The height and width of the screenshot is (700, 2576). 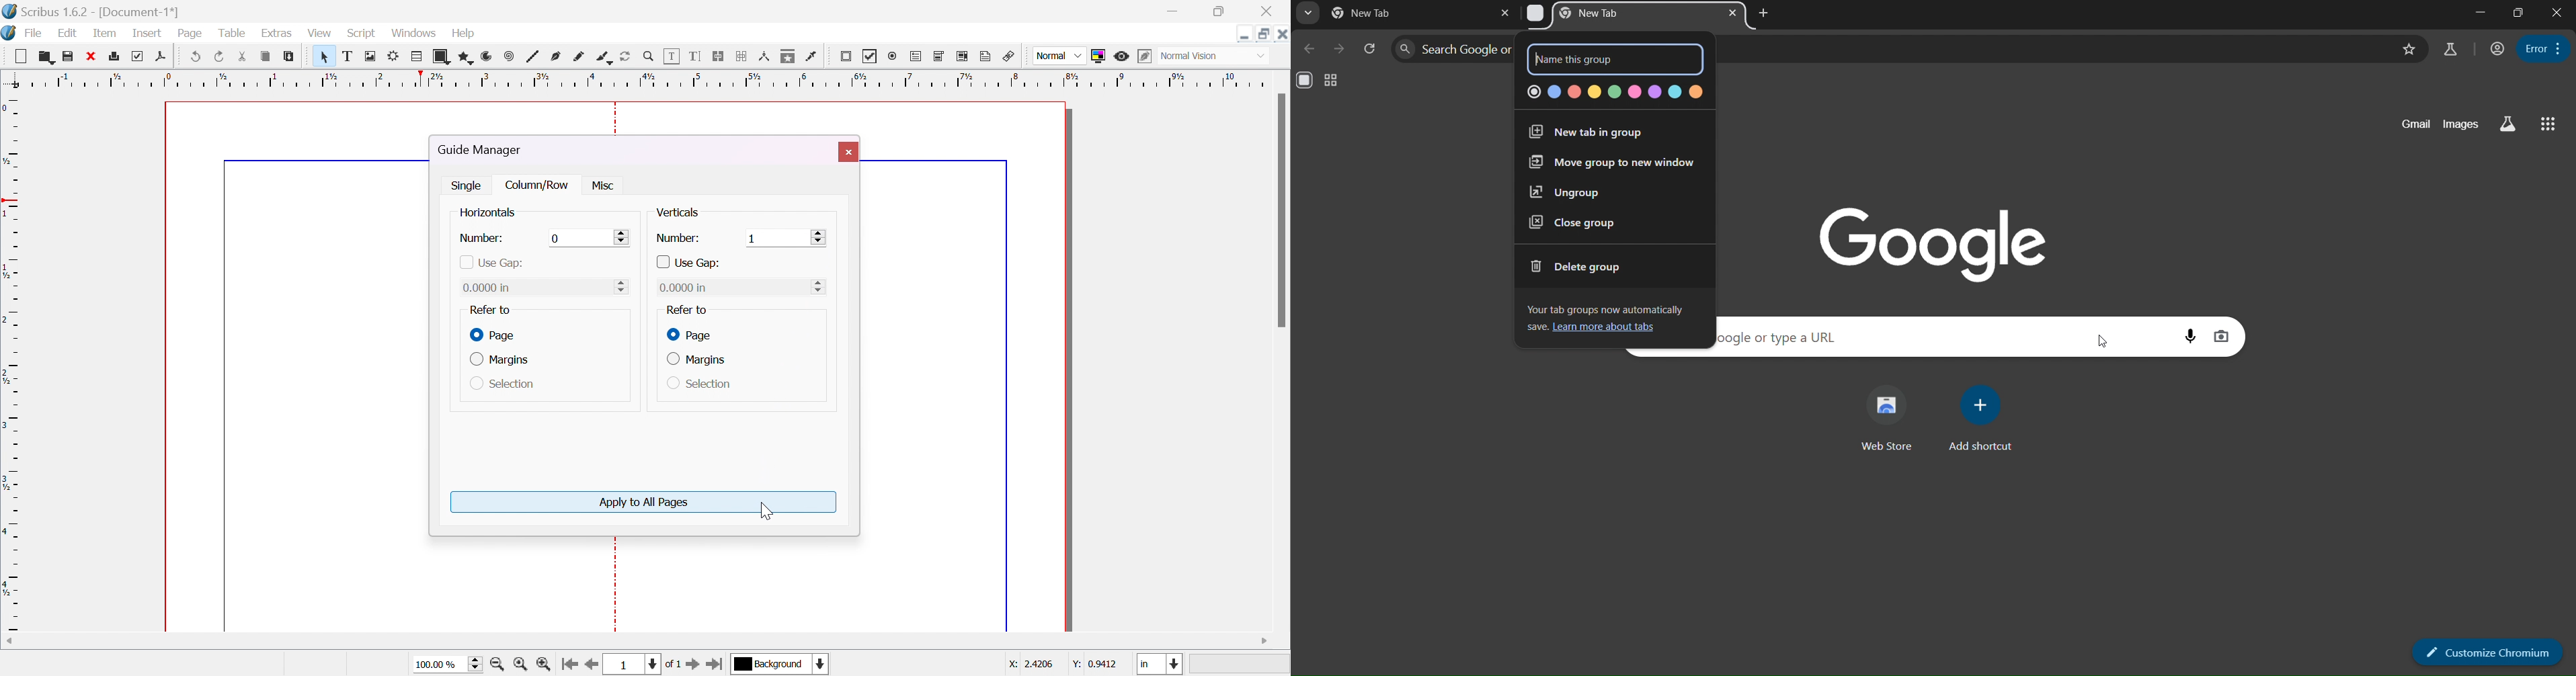 What do you see at coordinates (288, 55) in the screenshot?
I see `paste` at bounding box center [288, 55].